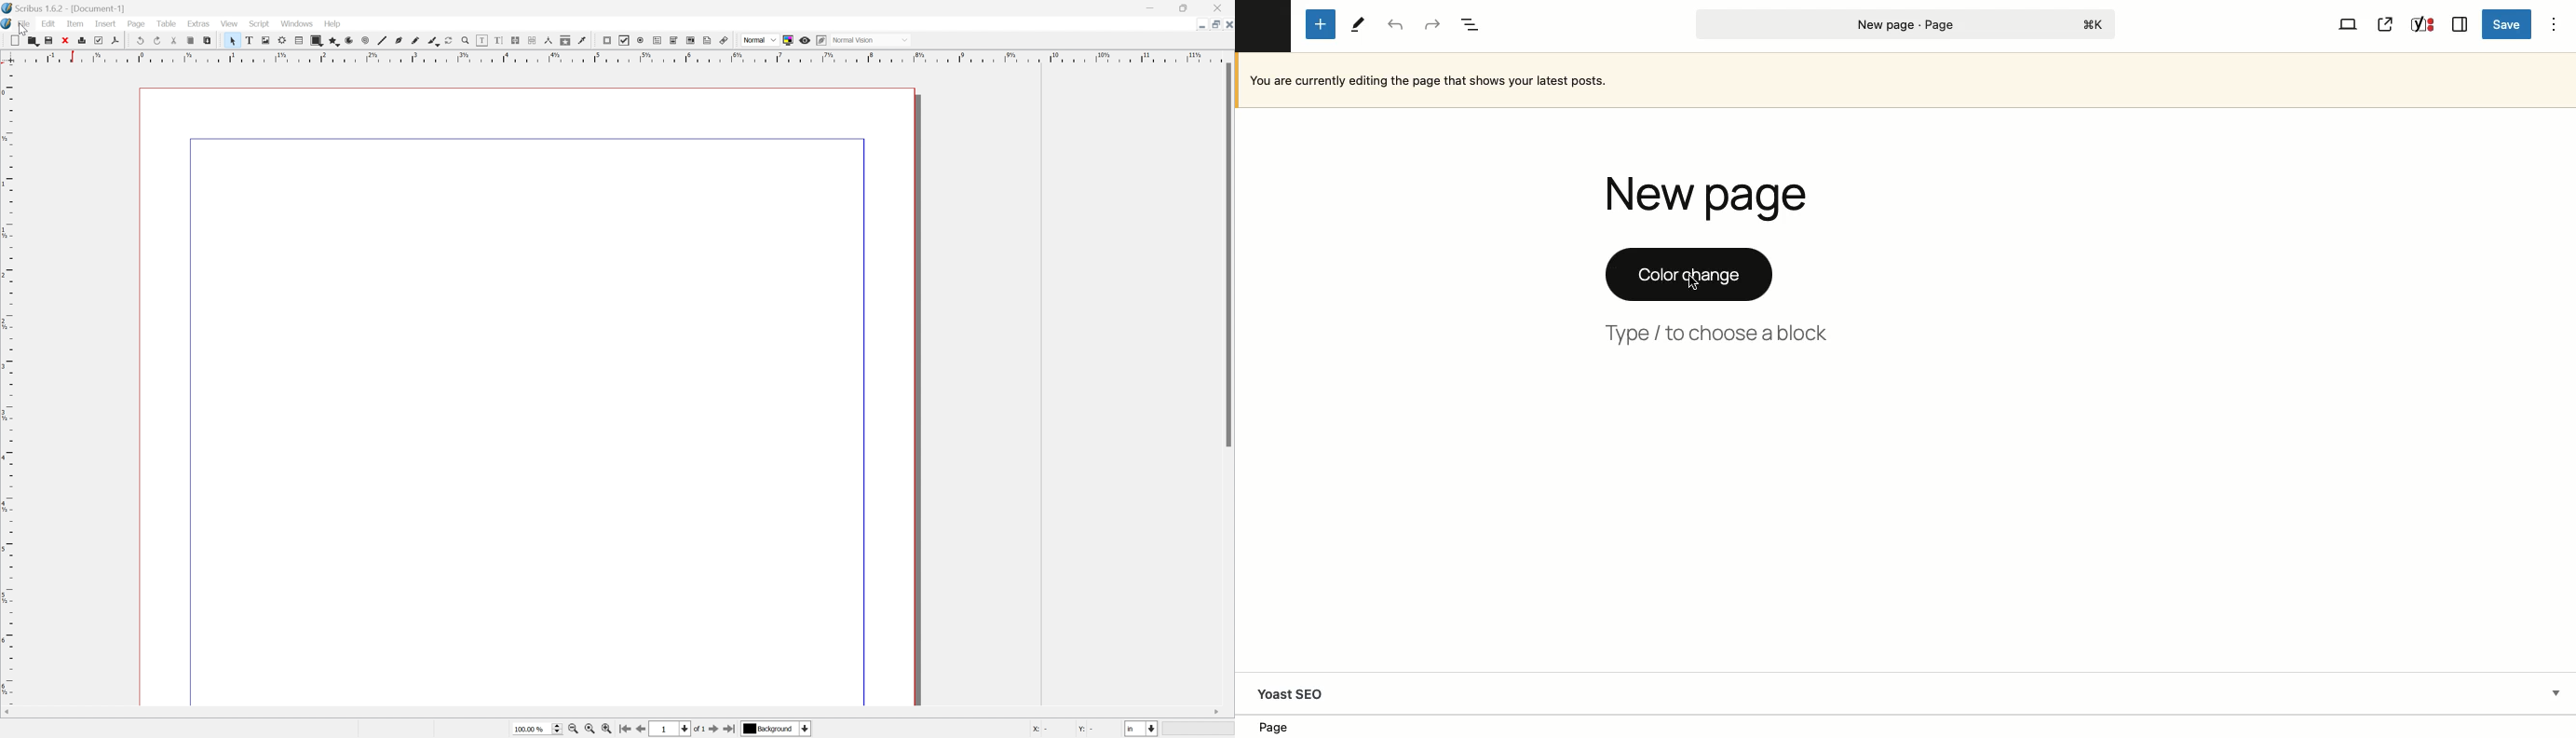 This screenshot has height=756, width=2576. Describe the element at coordinates (1194, 24) in the screenshot. I see `Minimize` at that location.